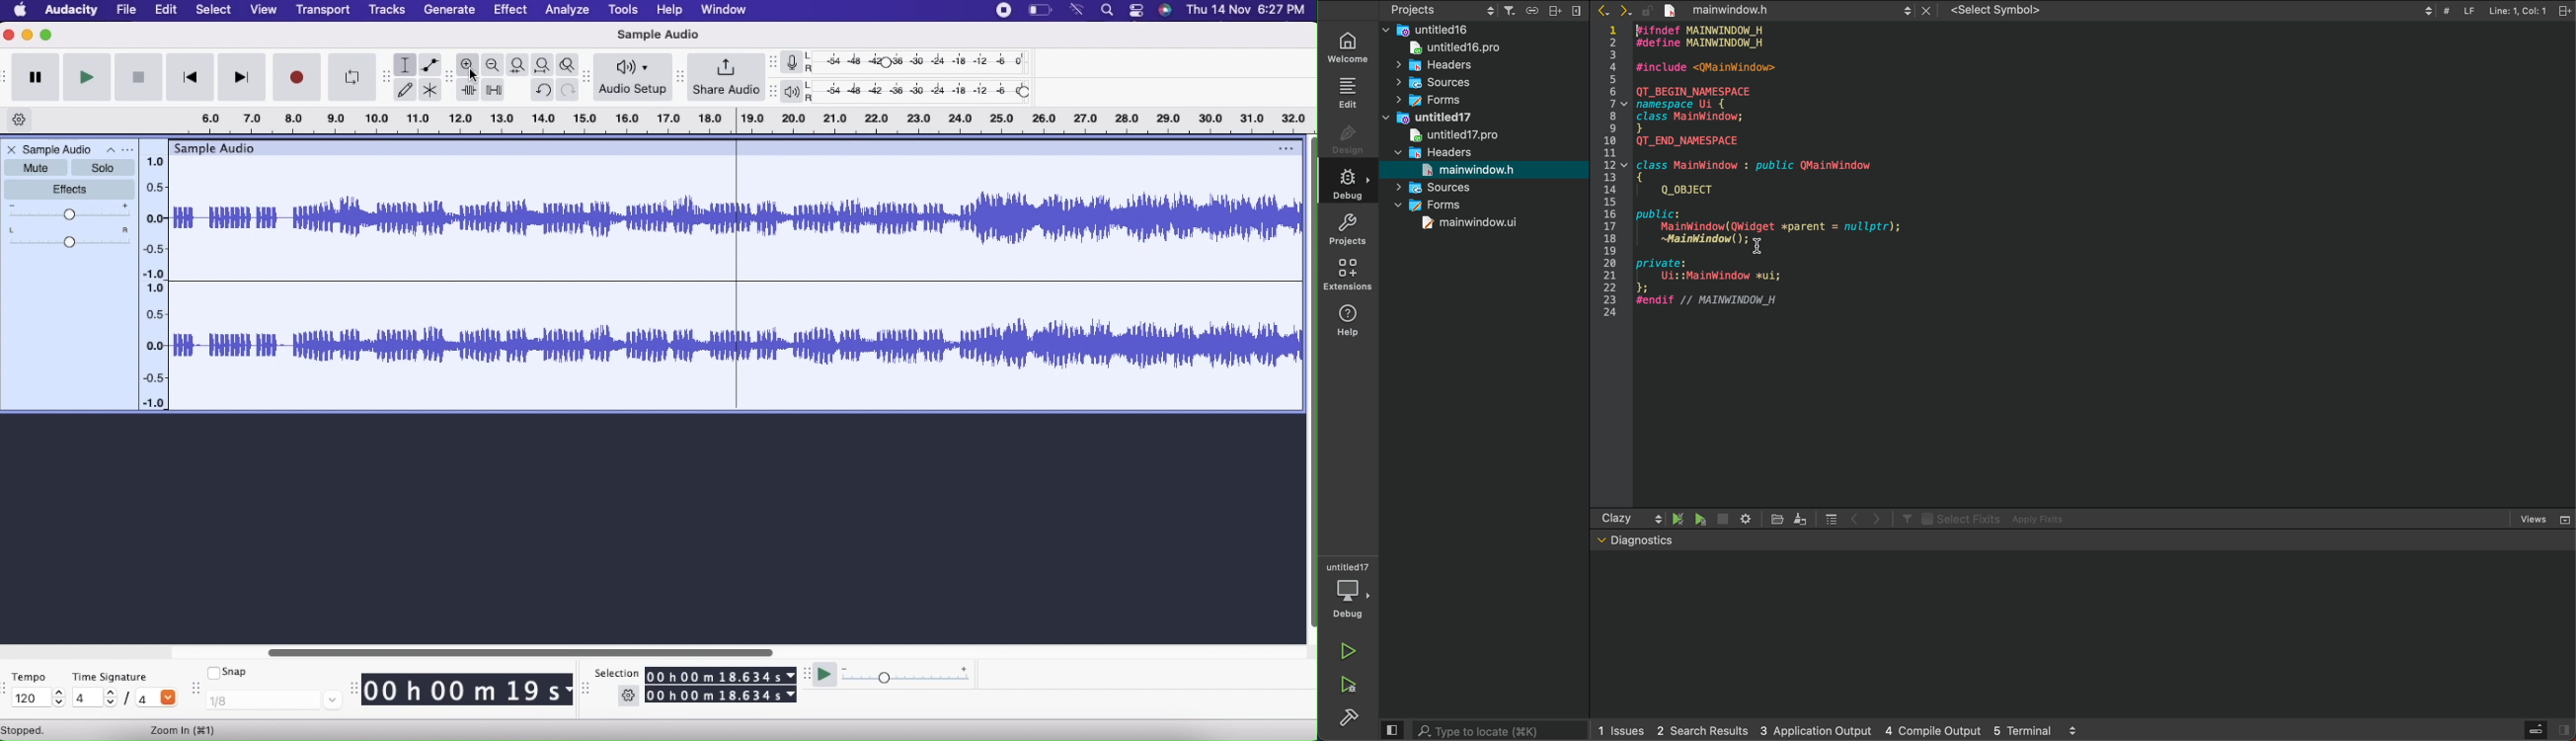 The height and width of the screenshot is (756, 2576). What do you see at coordinates (1626, 12) in the screenshot?
I see `Next` at bounding box center [1626, 12].